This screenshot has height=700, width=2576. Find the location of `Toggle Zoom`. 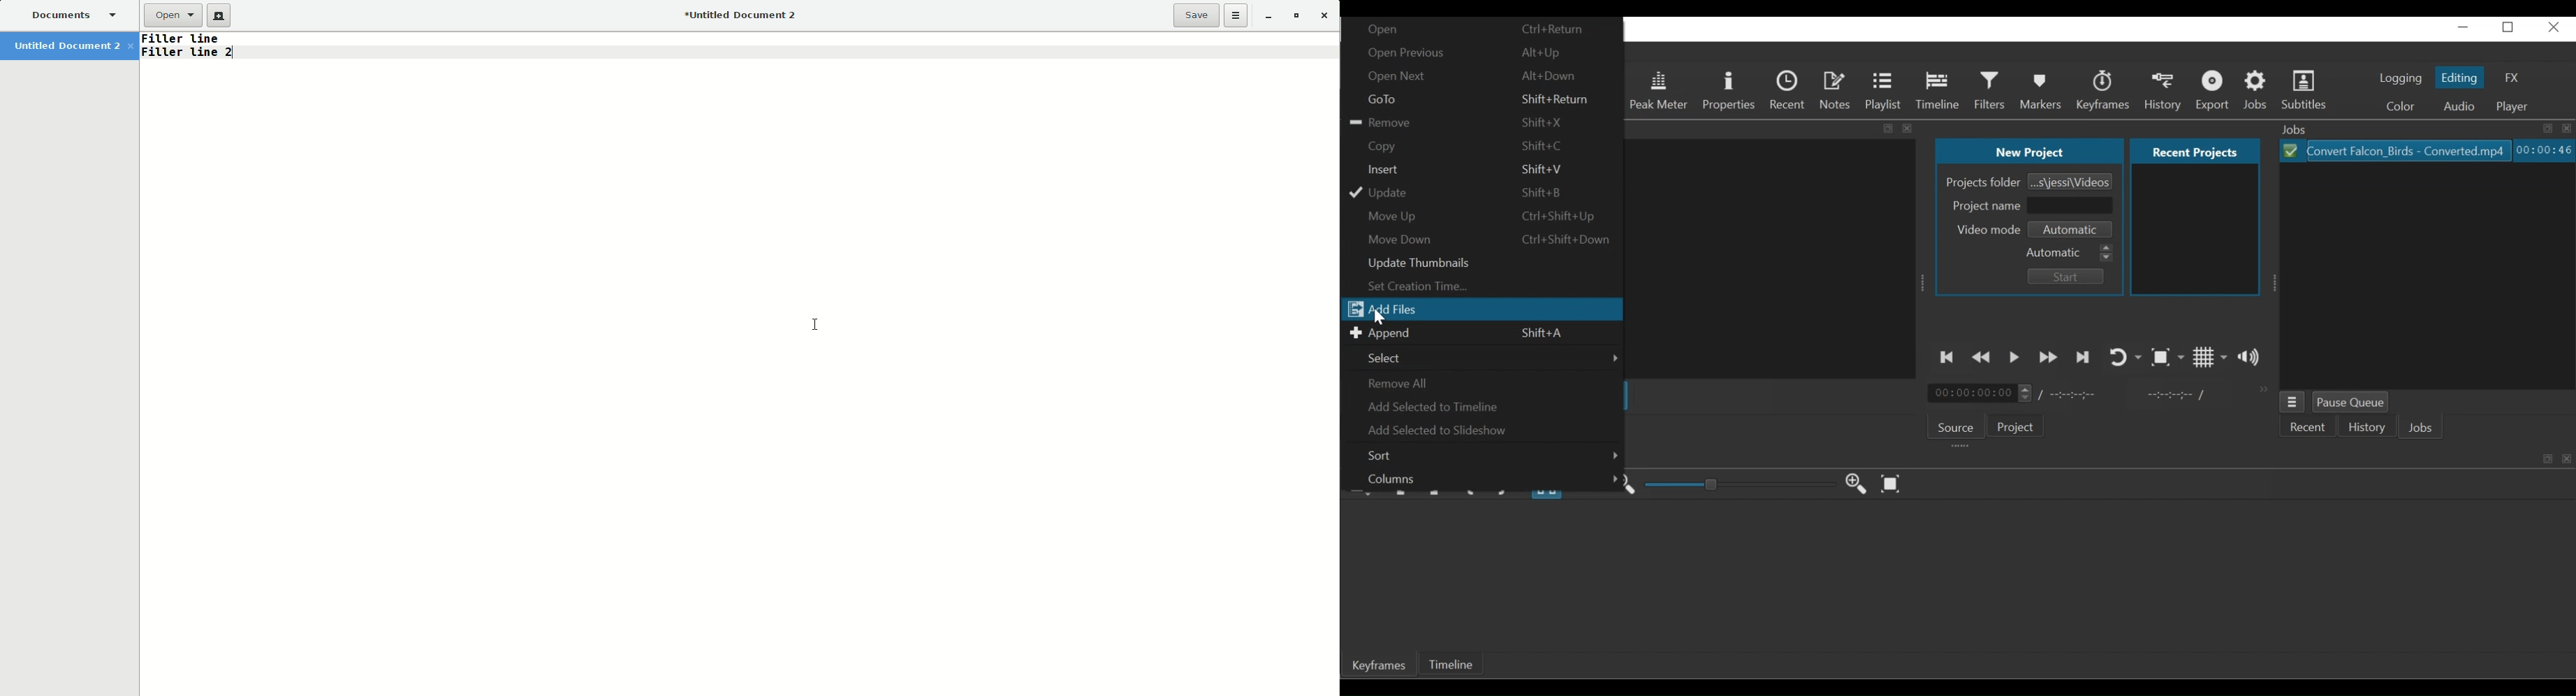

Toggle Zoom is located at coordinates (2168, 357).